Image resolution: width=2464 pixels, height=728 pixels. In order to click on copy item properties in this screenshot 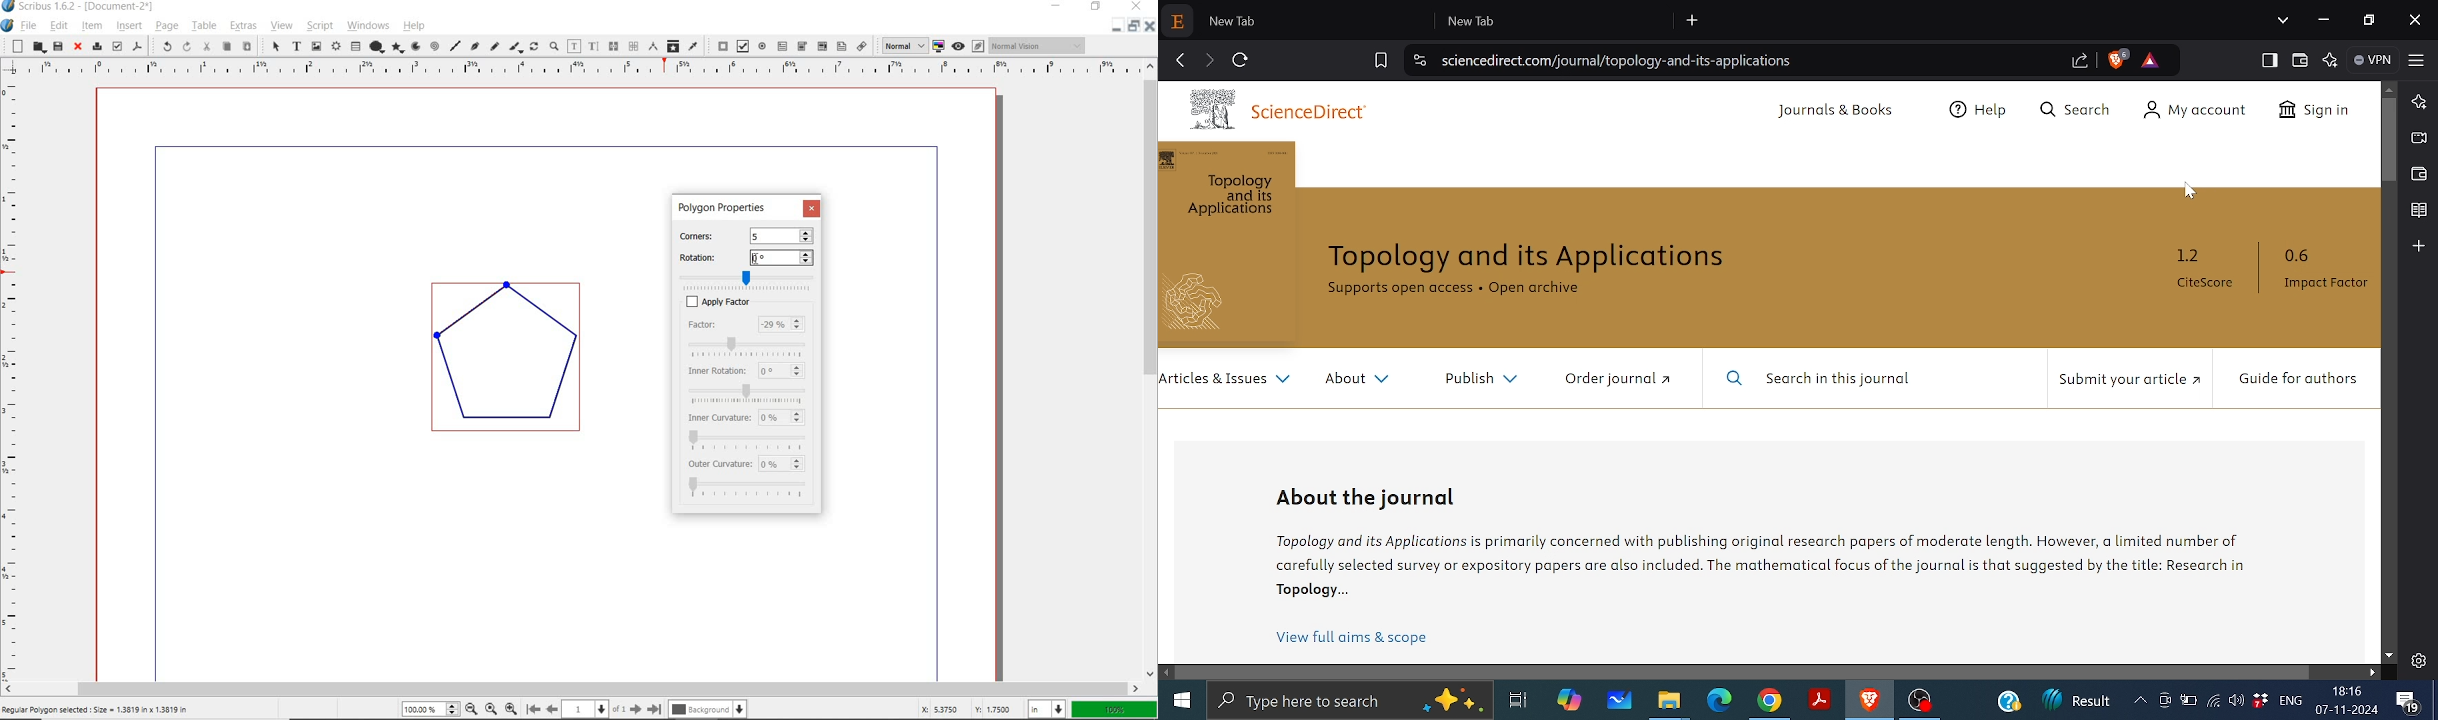, I will do `click(674, 47)`.